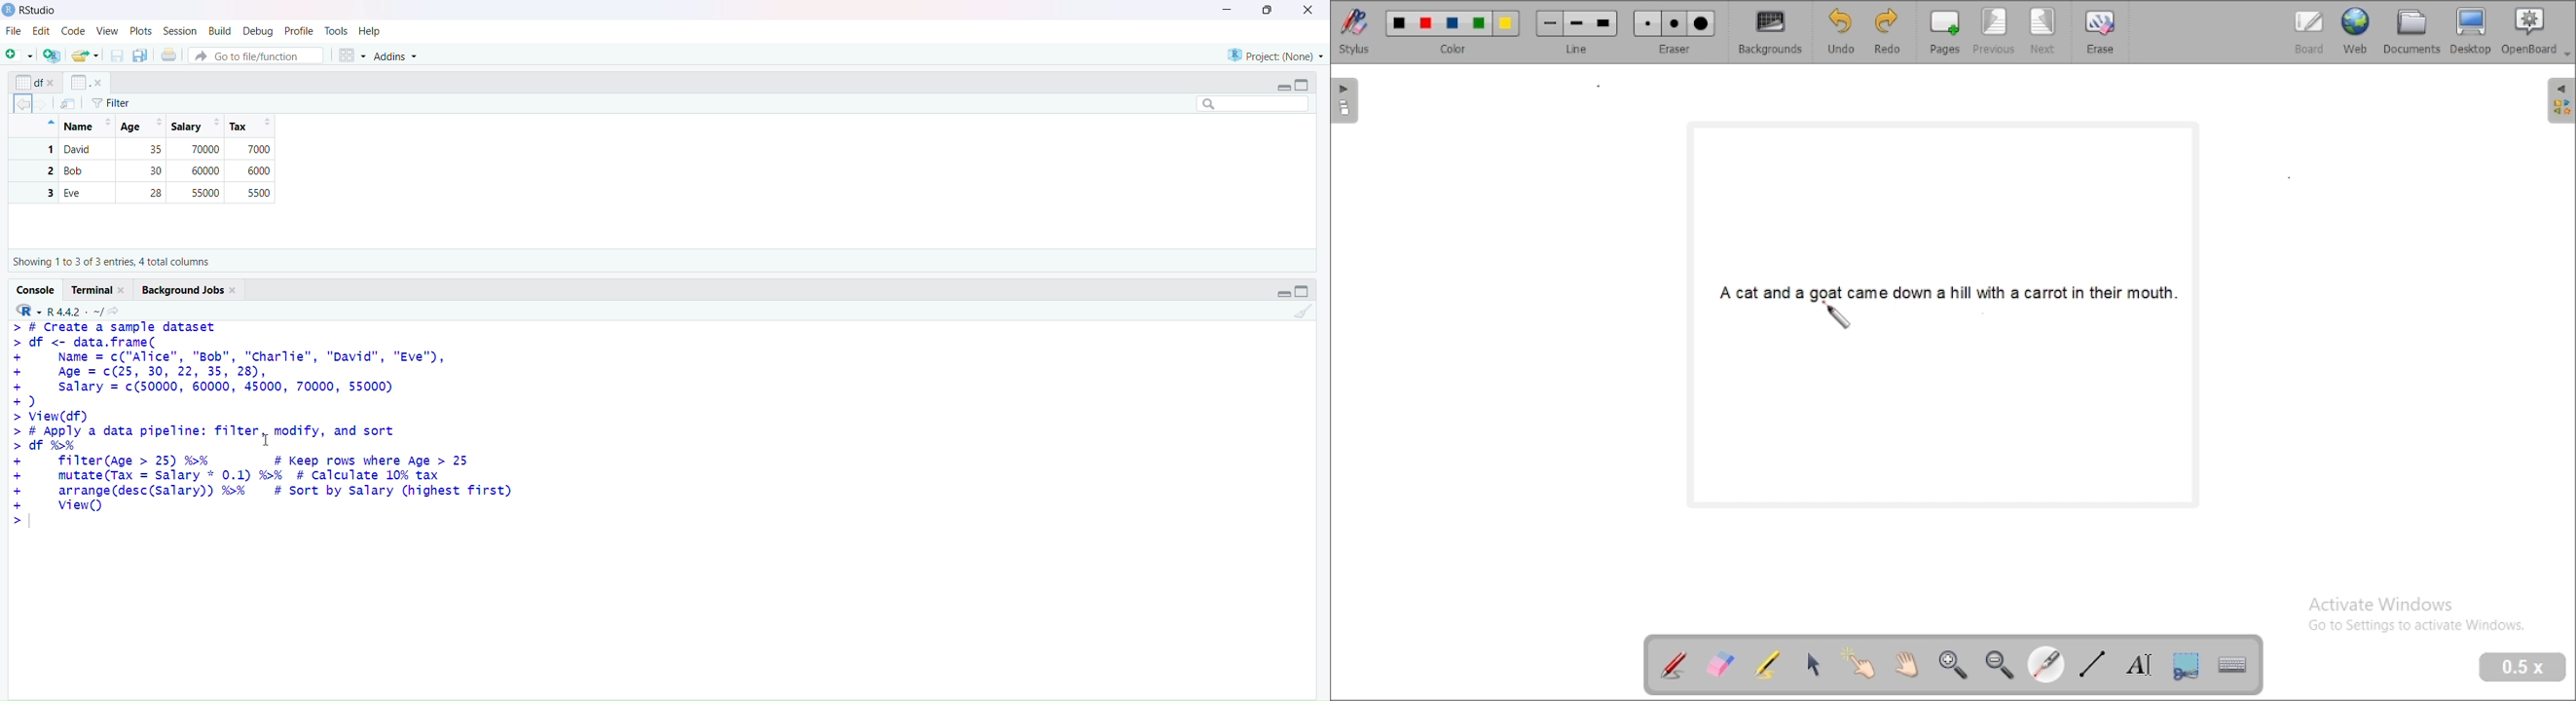 This screenshot has width=2576, height=728. Describe the element at coordinates (107, 30) in the screenshot. I see `view` at that location.